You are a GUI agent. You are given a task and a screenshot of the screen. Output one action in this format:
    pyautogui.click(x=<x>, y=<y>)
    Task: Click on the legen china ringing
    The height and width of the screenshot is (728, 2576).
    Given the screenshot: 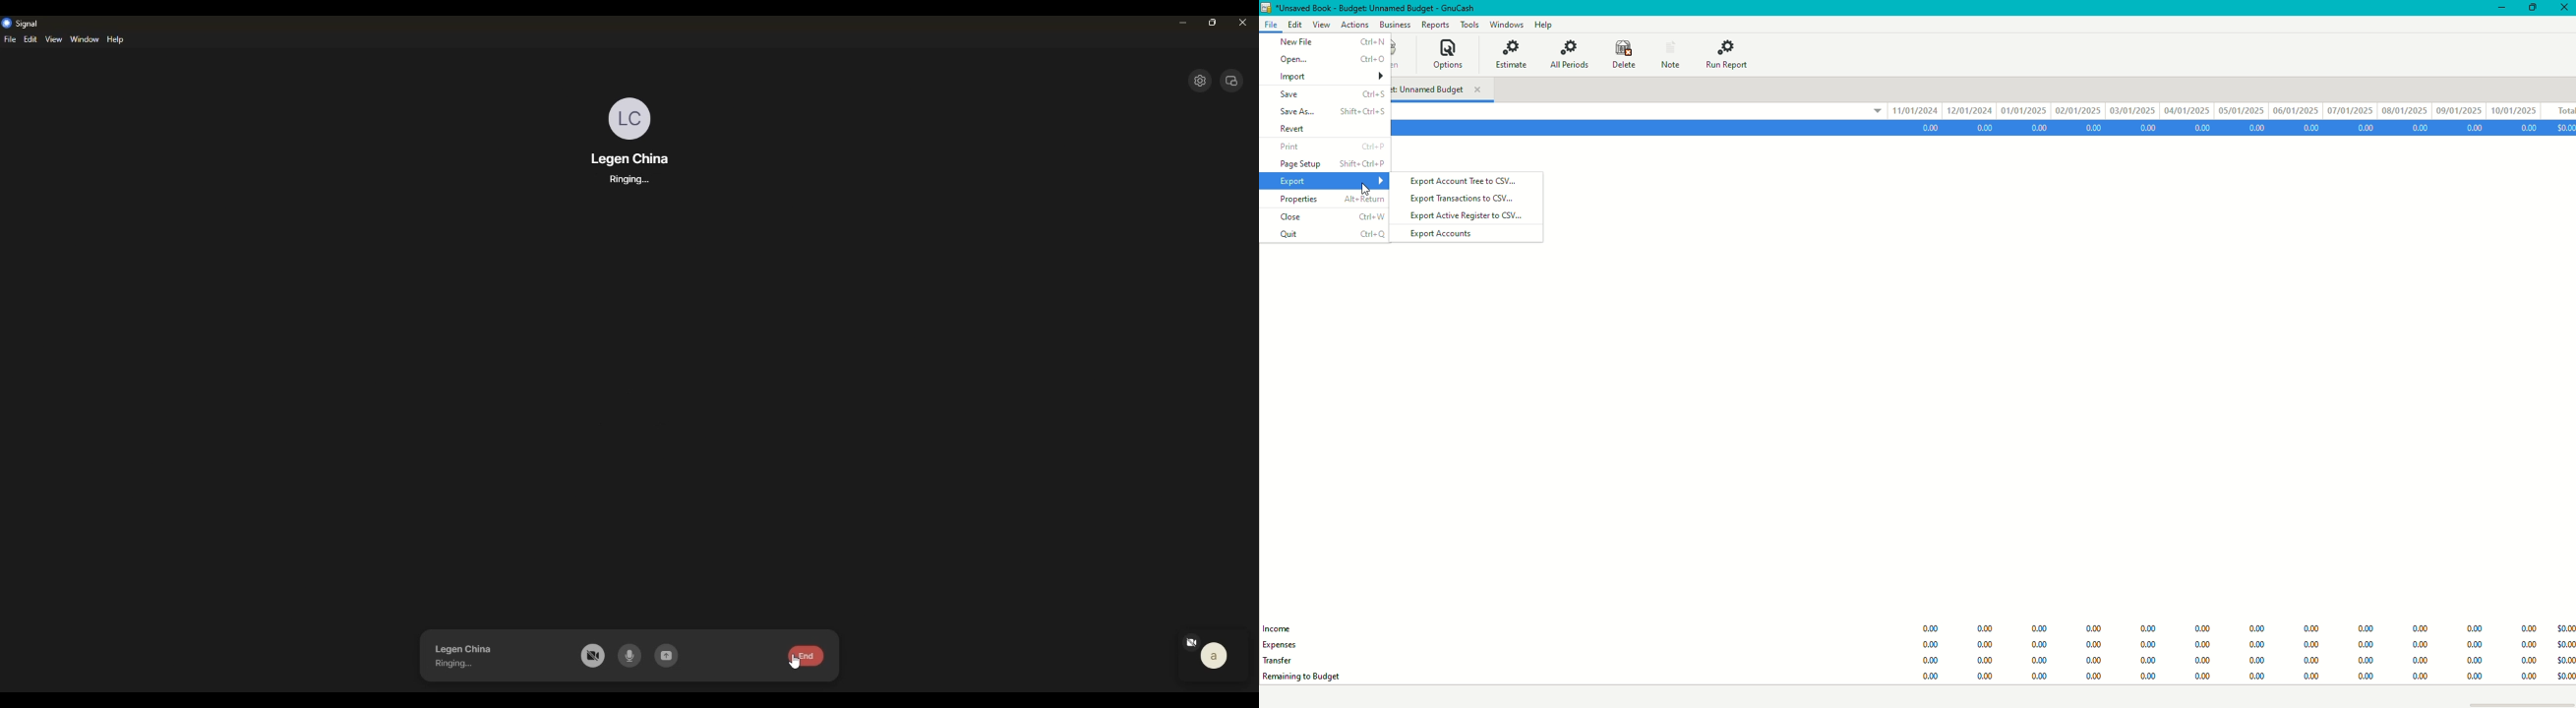 What is the action you would take?
    pyautogui.click(x=460, y=651)
    